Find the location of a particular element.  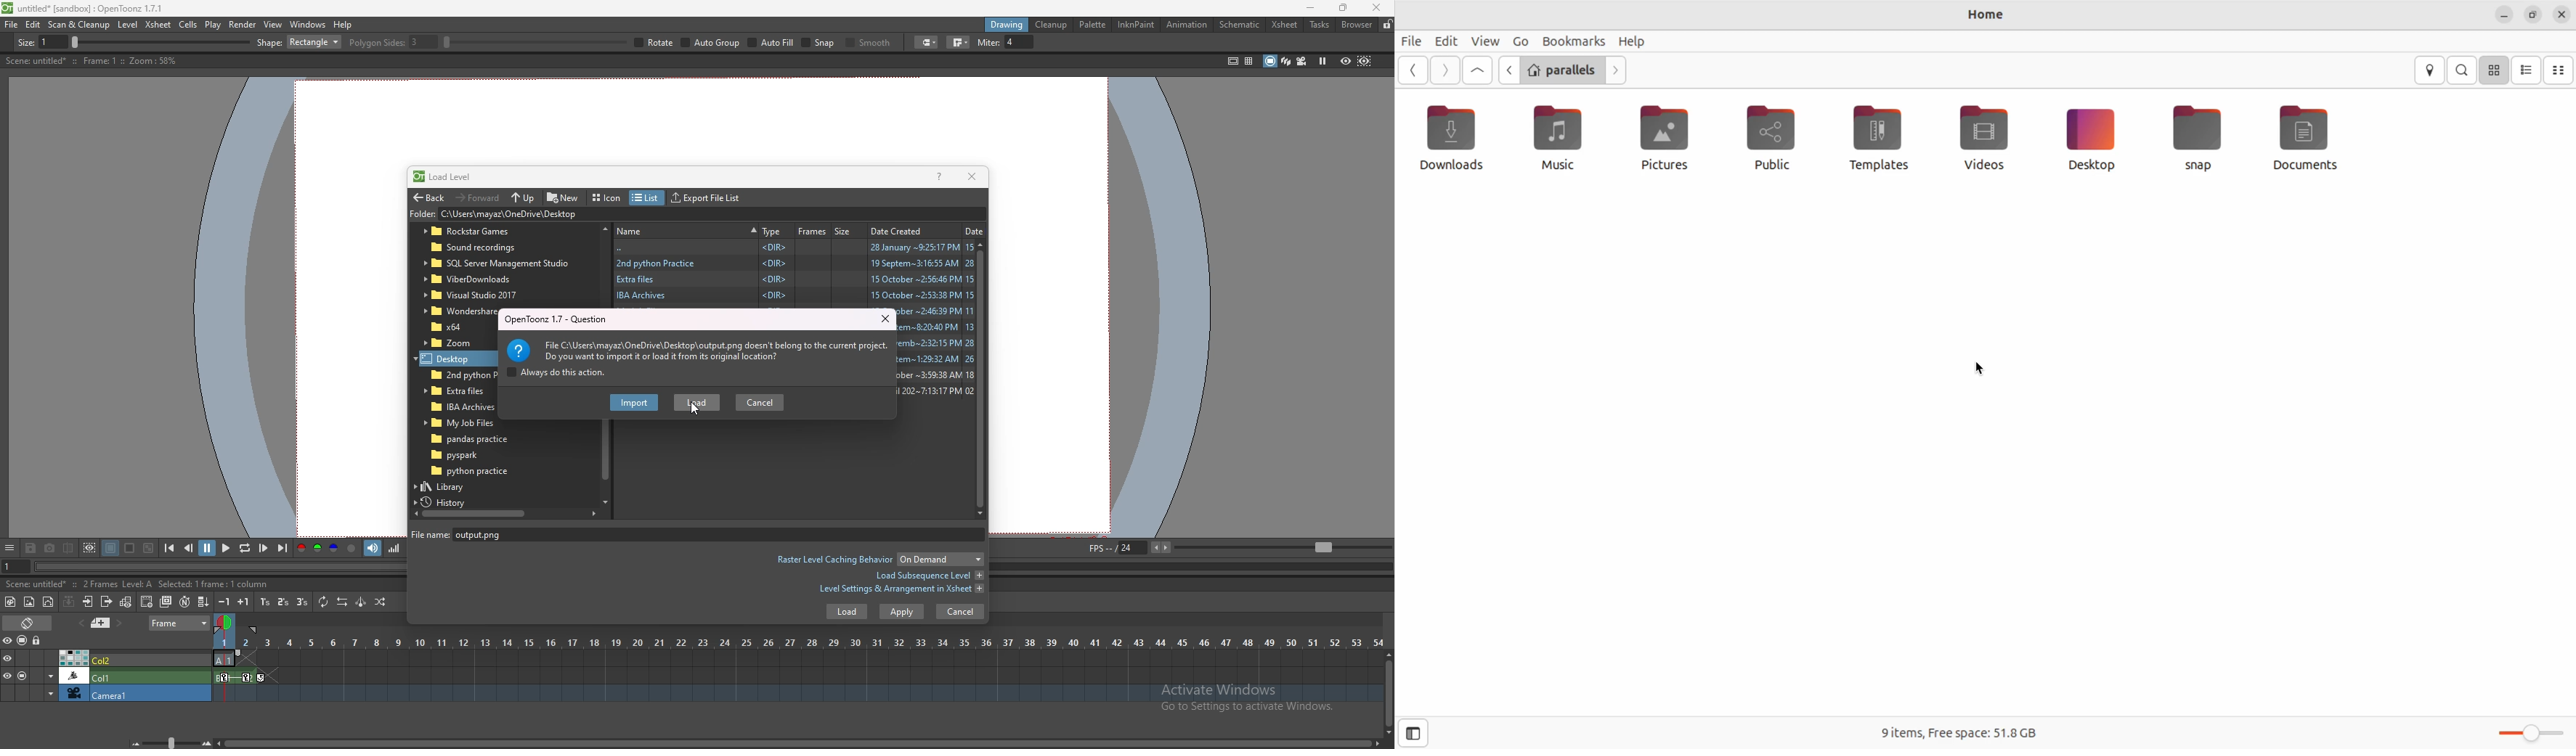

help is located at coordinates (343, 25).